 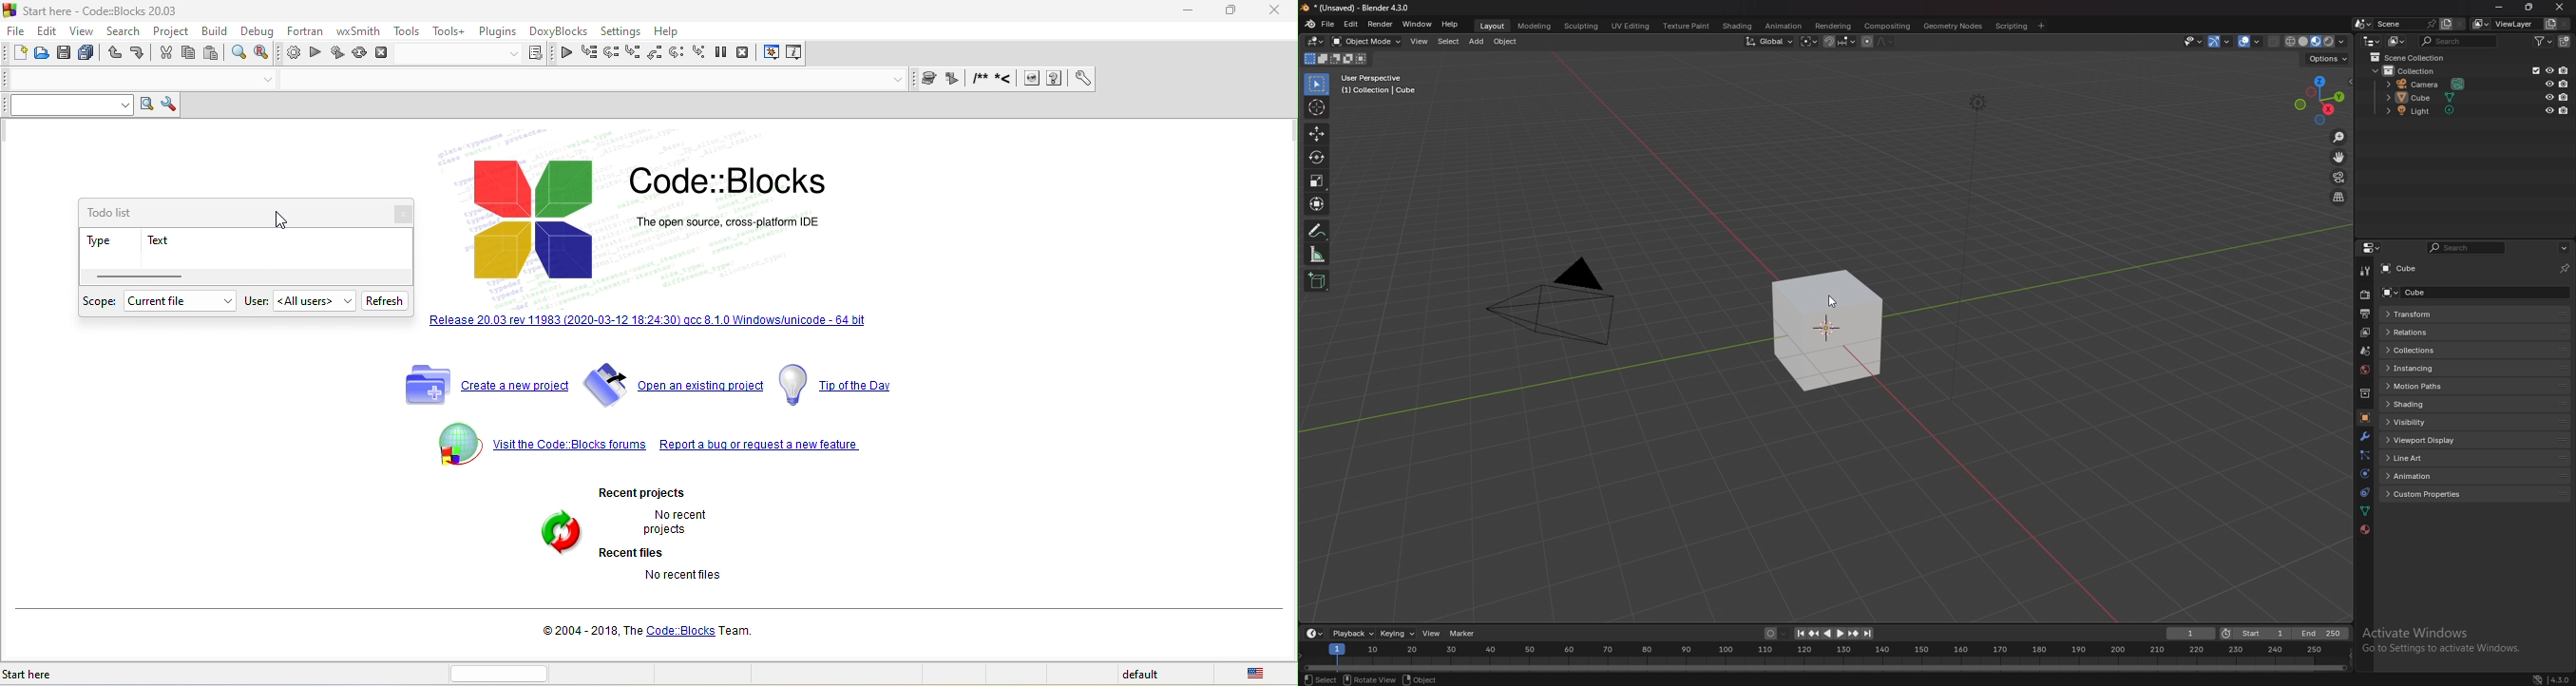 What do you see at coordinates (2365, 393) in the screenshot?
I see `collection` at bounding box center [2365, 393].